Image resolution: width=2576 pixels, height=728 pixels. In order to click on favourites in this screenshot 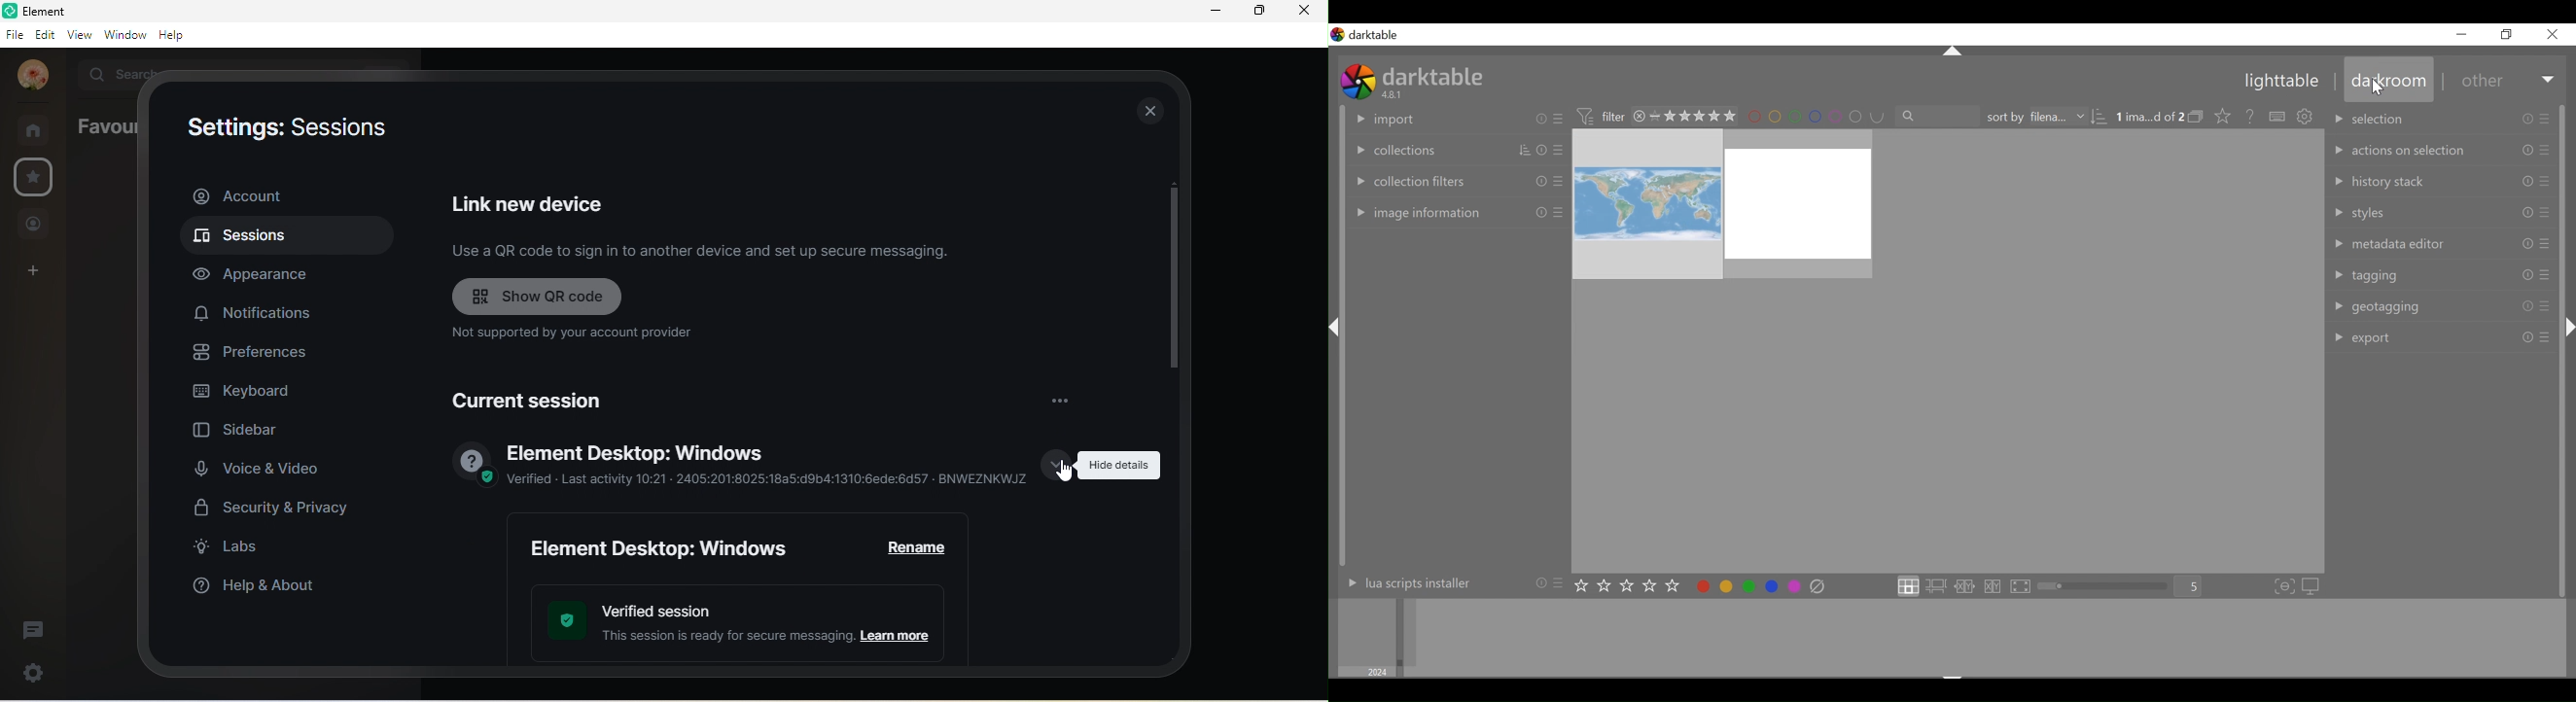, I will do `click(103, 126)`.